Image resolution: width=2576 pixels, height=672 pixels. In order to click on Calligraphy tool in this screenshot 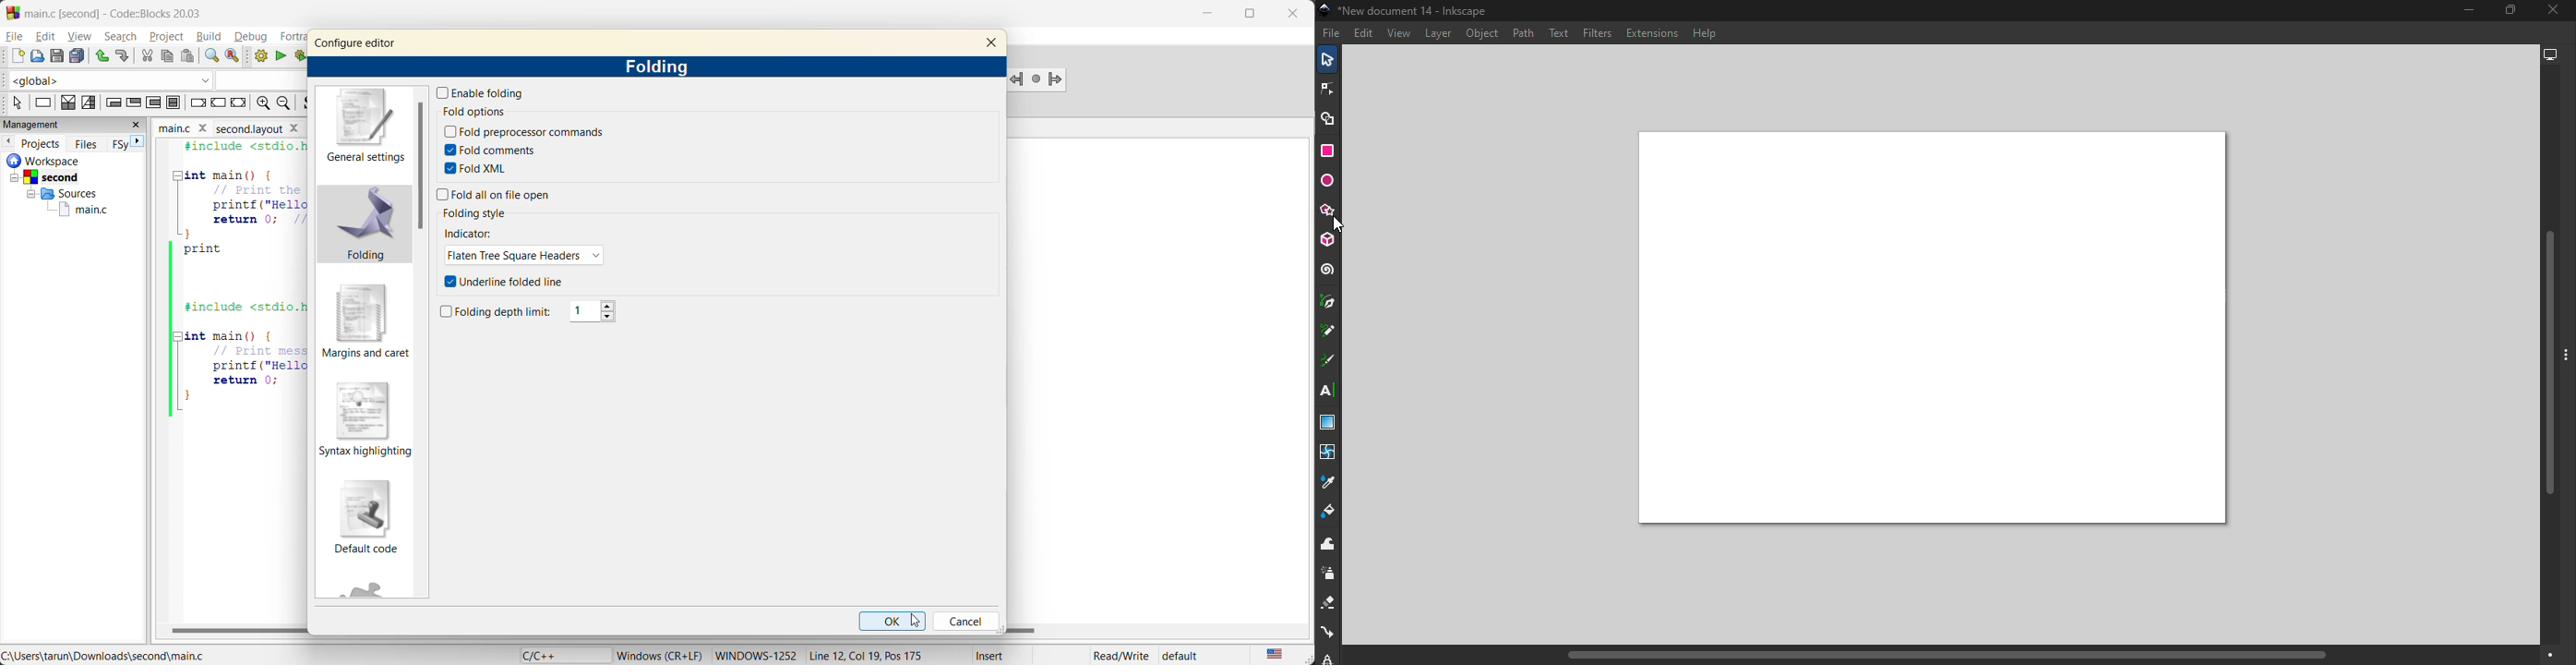, I will do `click(1328, 362)`.